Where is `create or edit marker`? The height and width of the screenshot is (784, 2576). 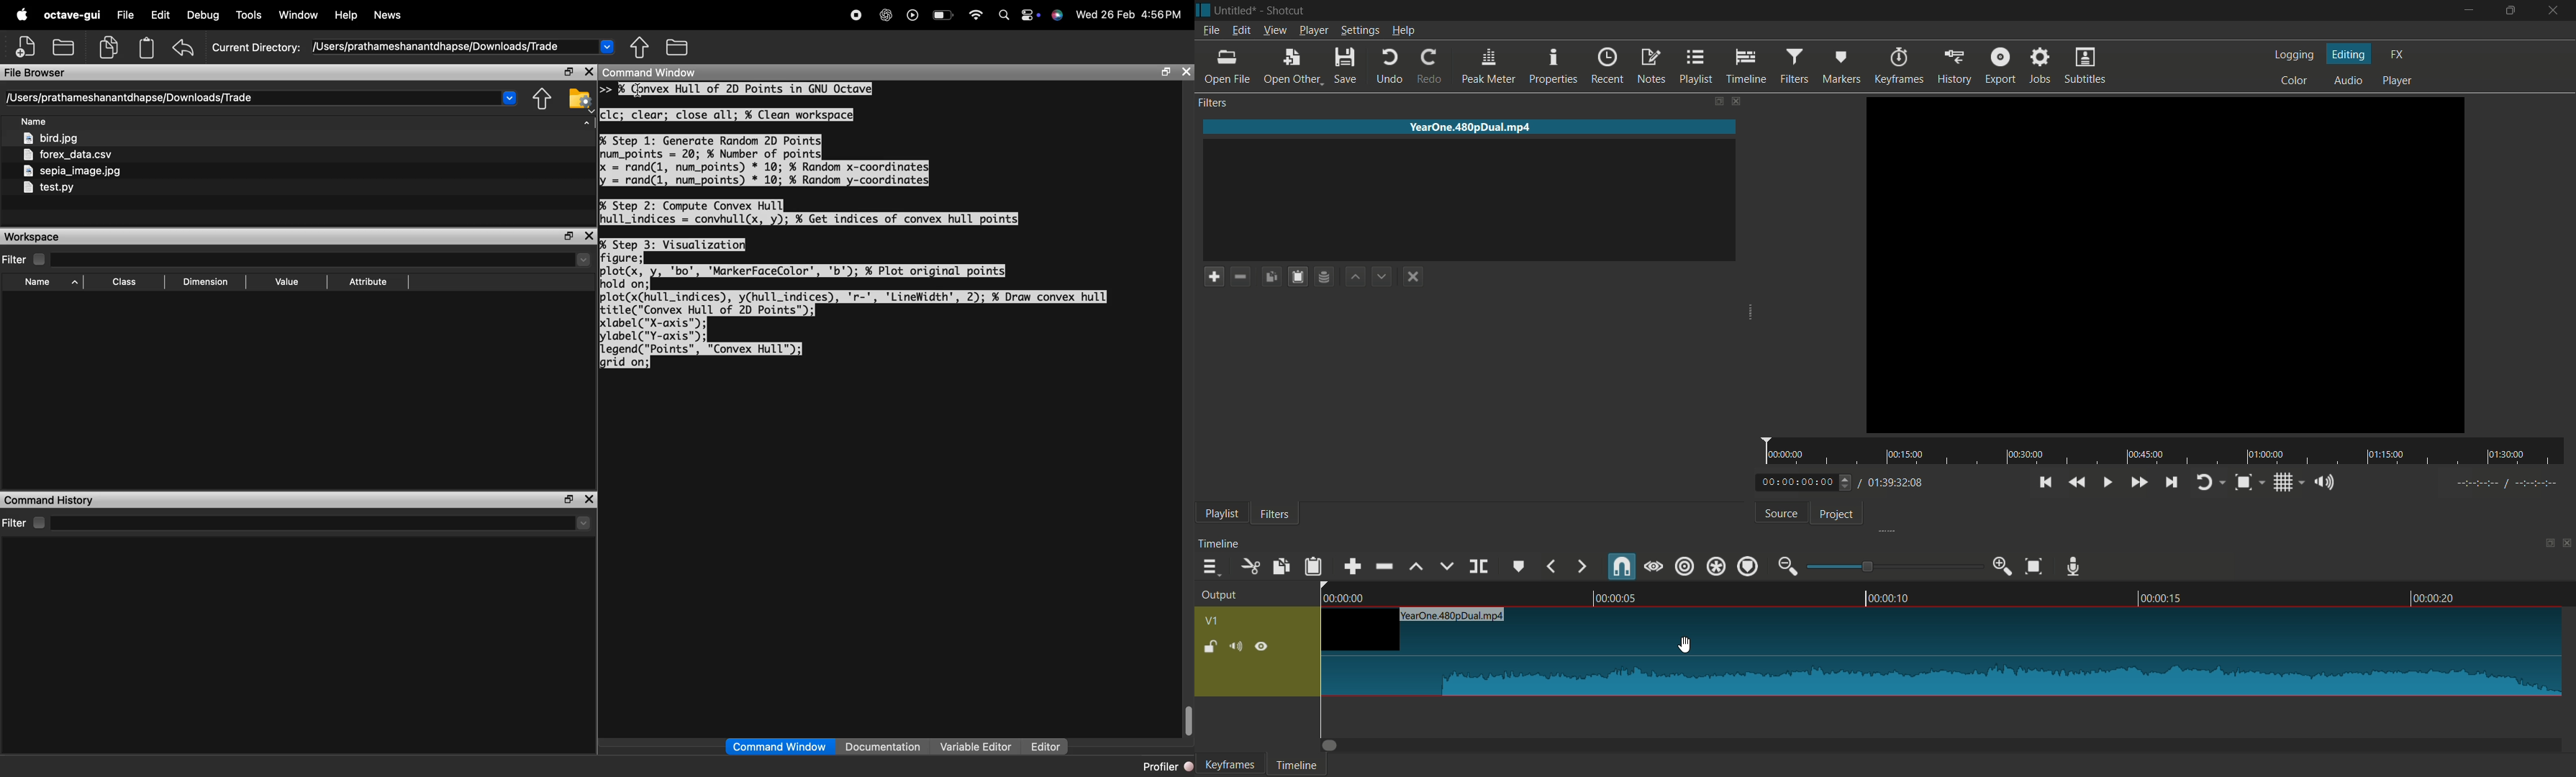 create or edit marker is located at coordinates (1520, 566).